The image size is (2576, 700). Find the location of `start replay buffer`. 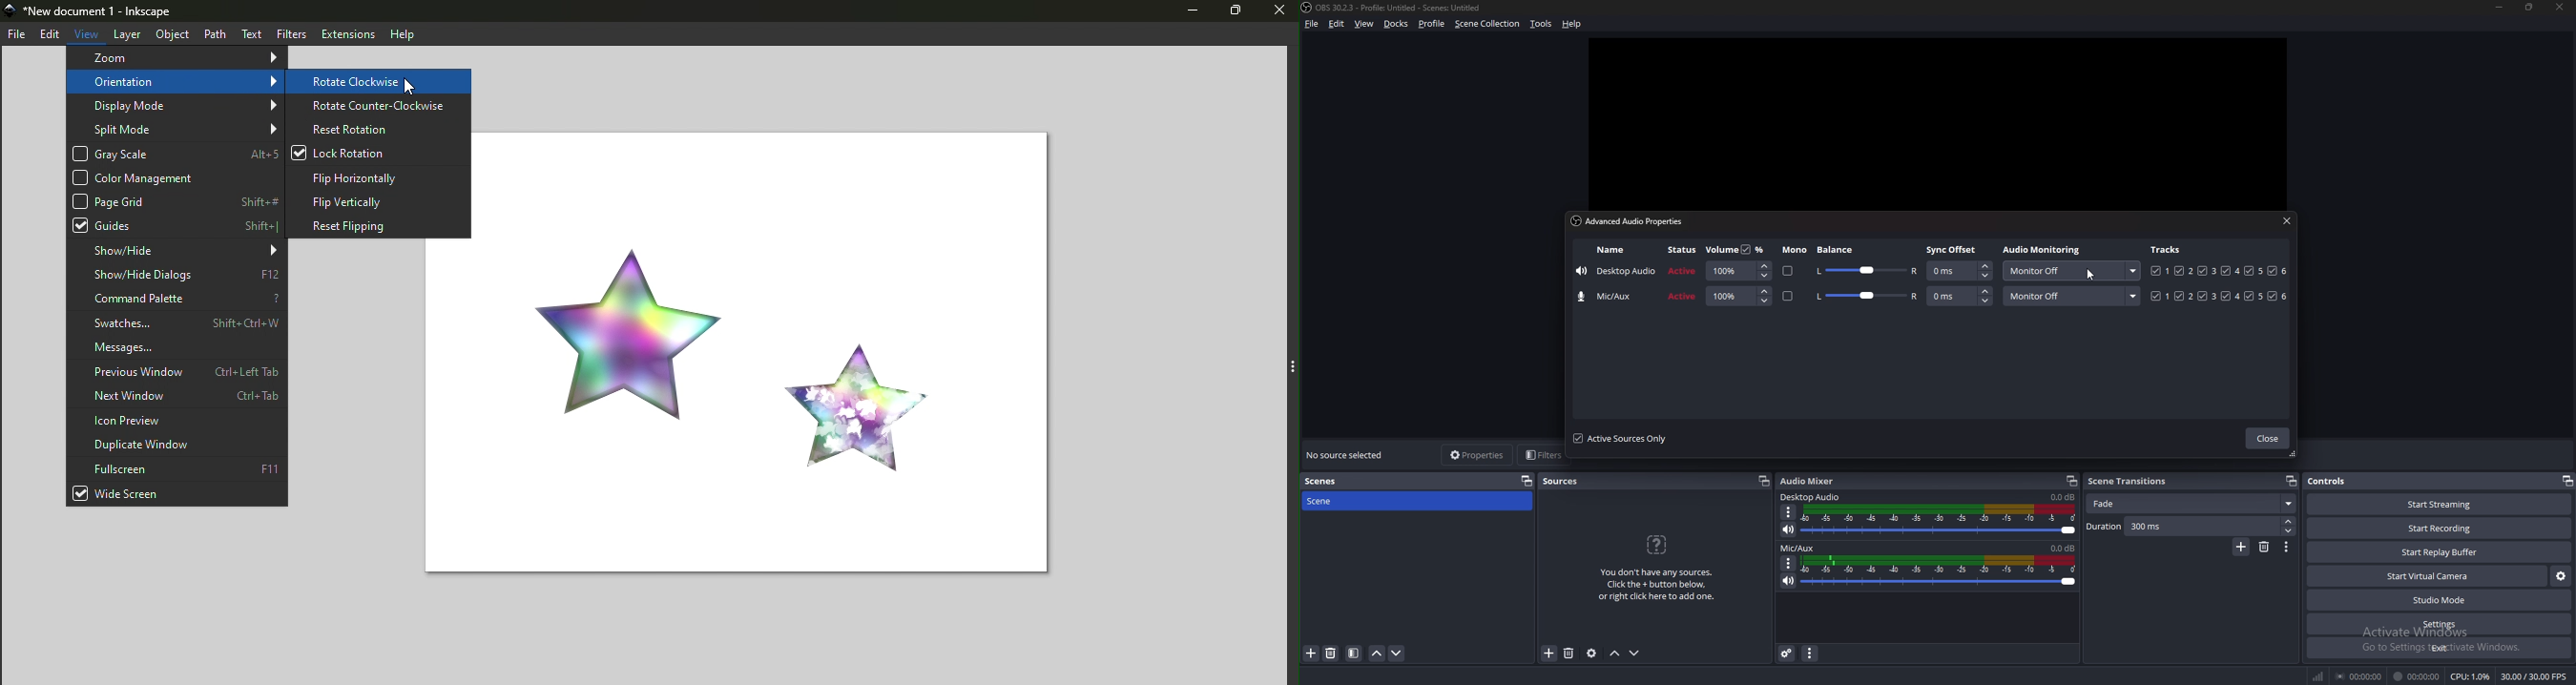

start replay buffer is located at coordinates (2440, 552).